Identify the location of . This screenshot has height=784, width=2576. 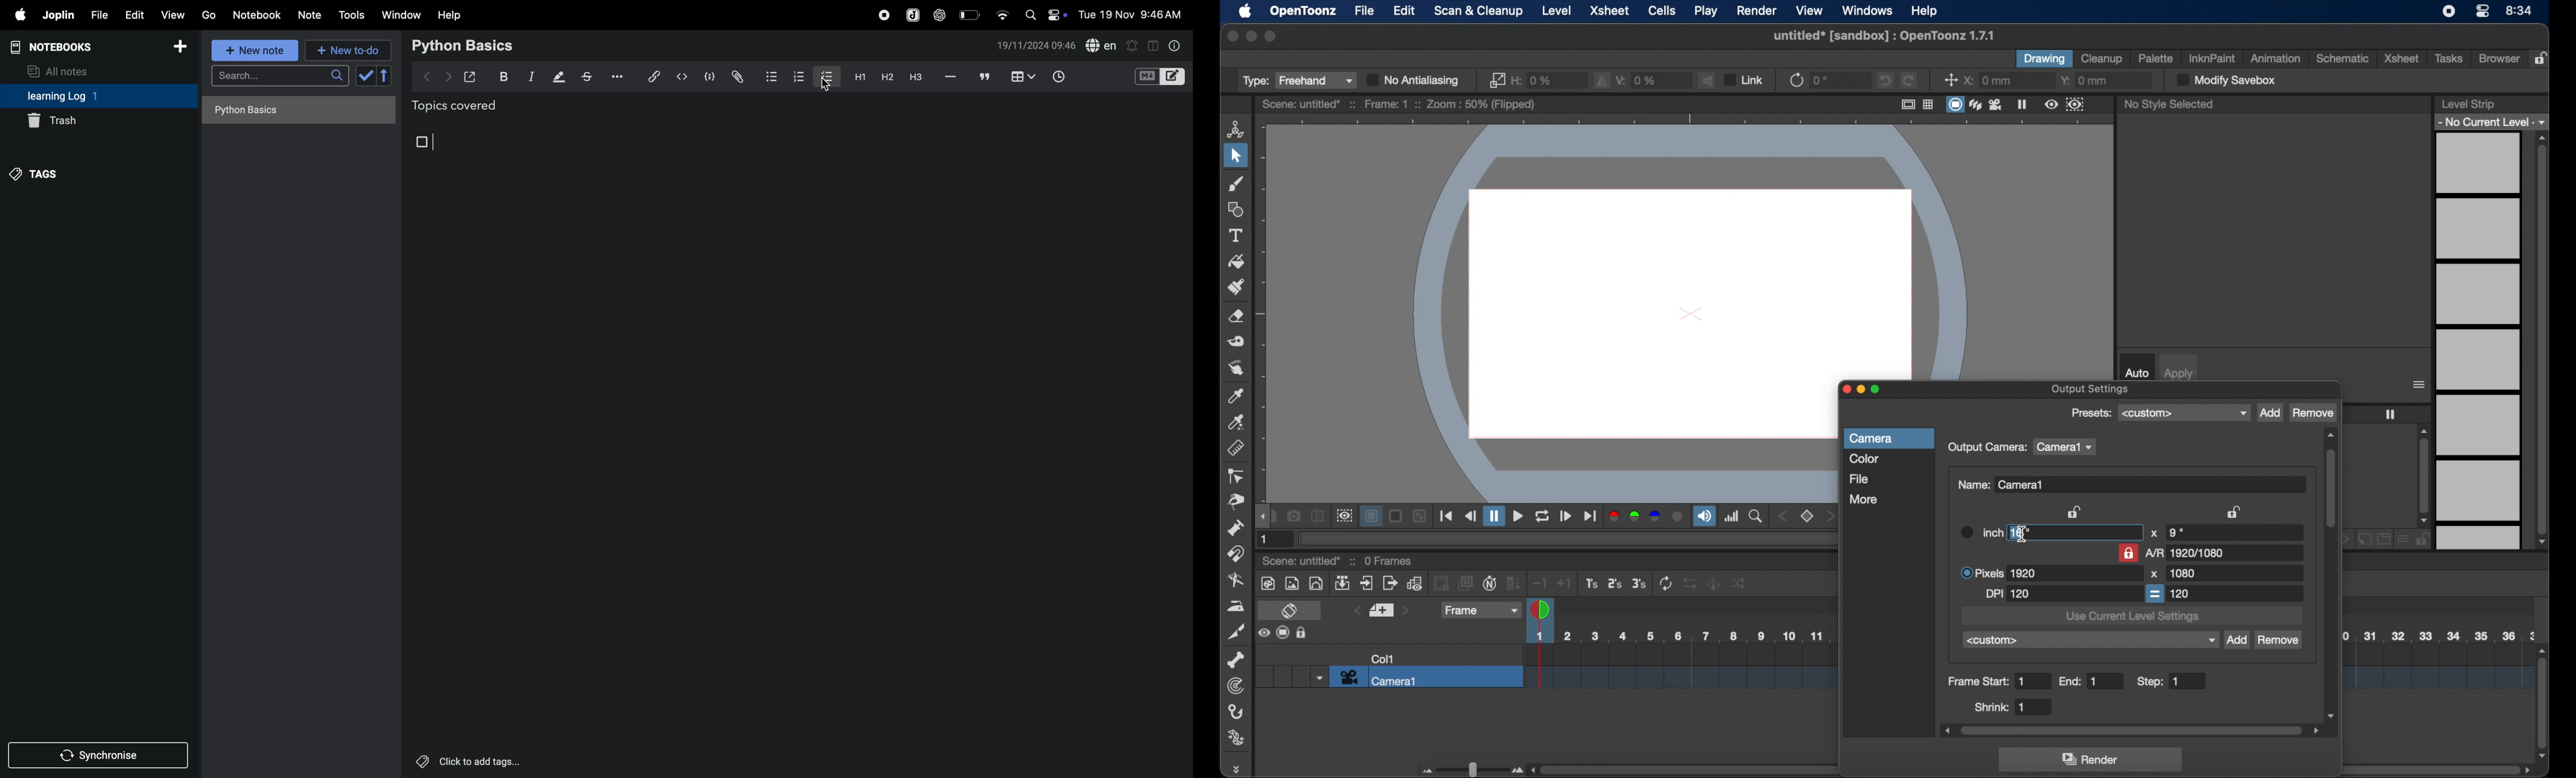
(1390, 583).